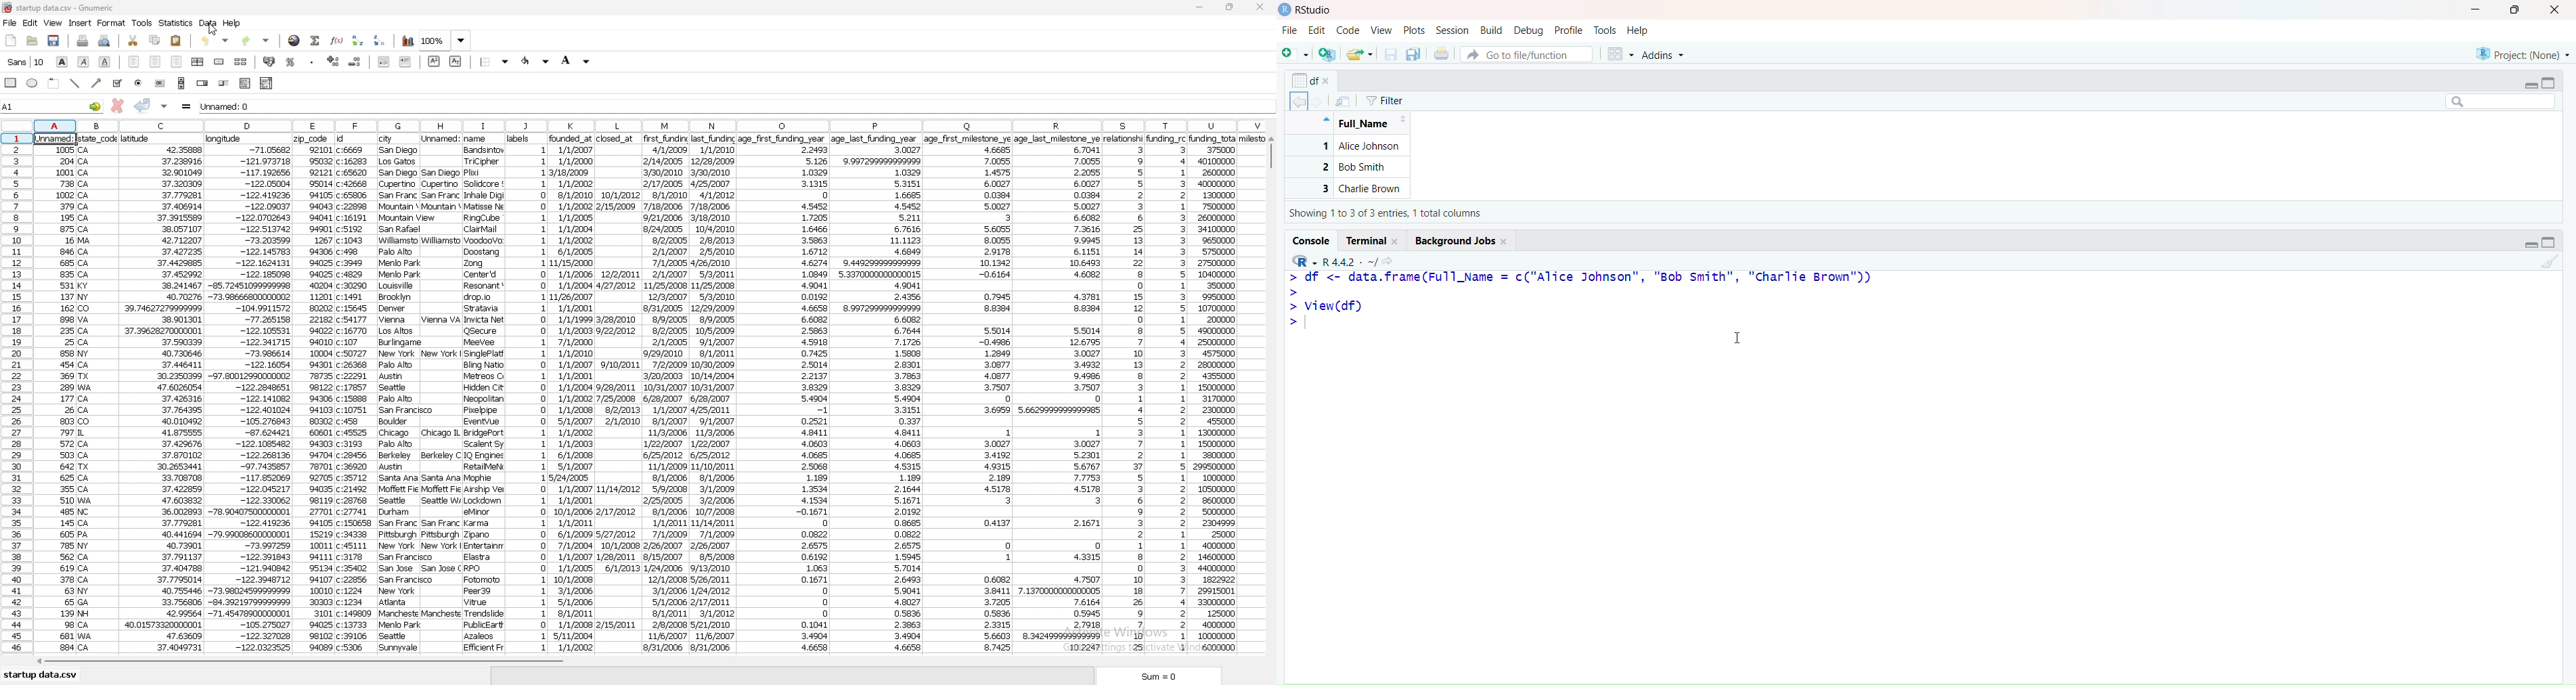 This screenshot has height=700, width=2576. I want to click on Maximize, so click(2515, 12).